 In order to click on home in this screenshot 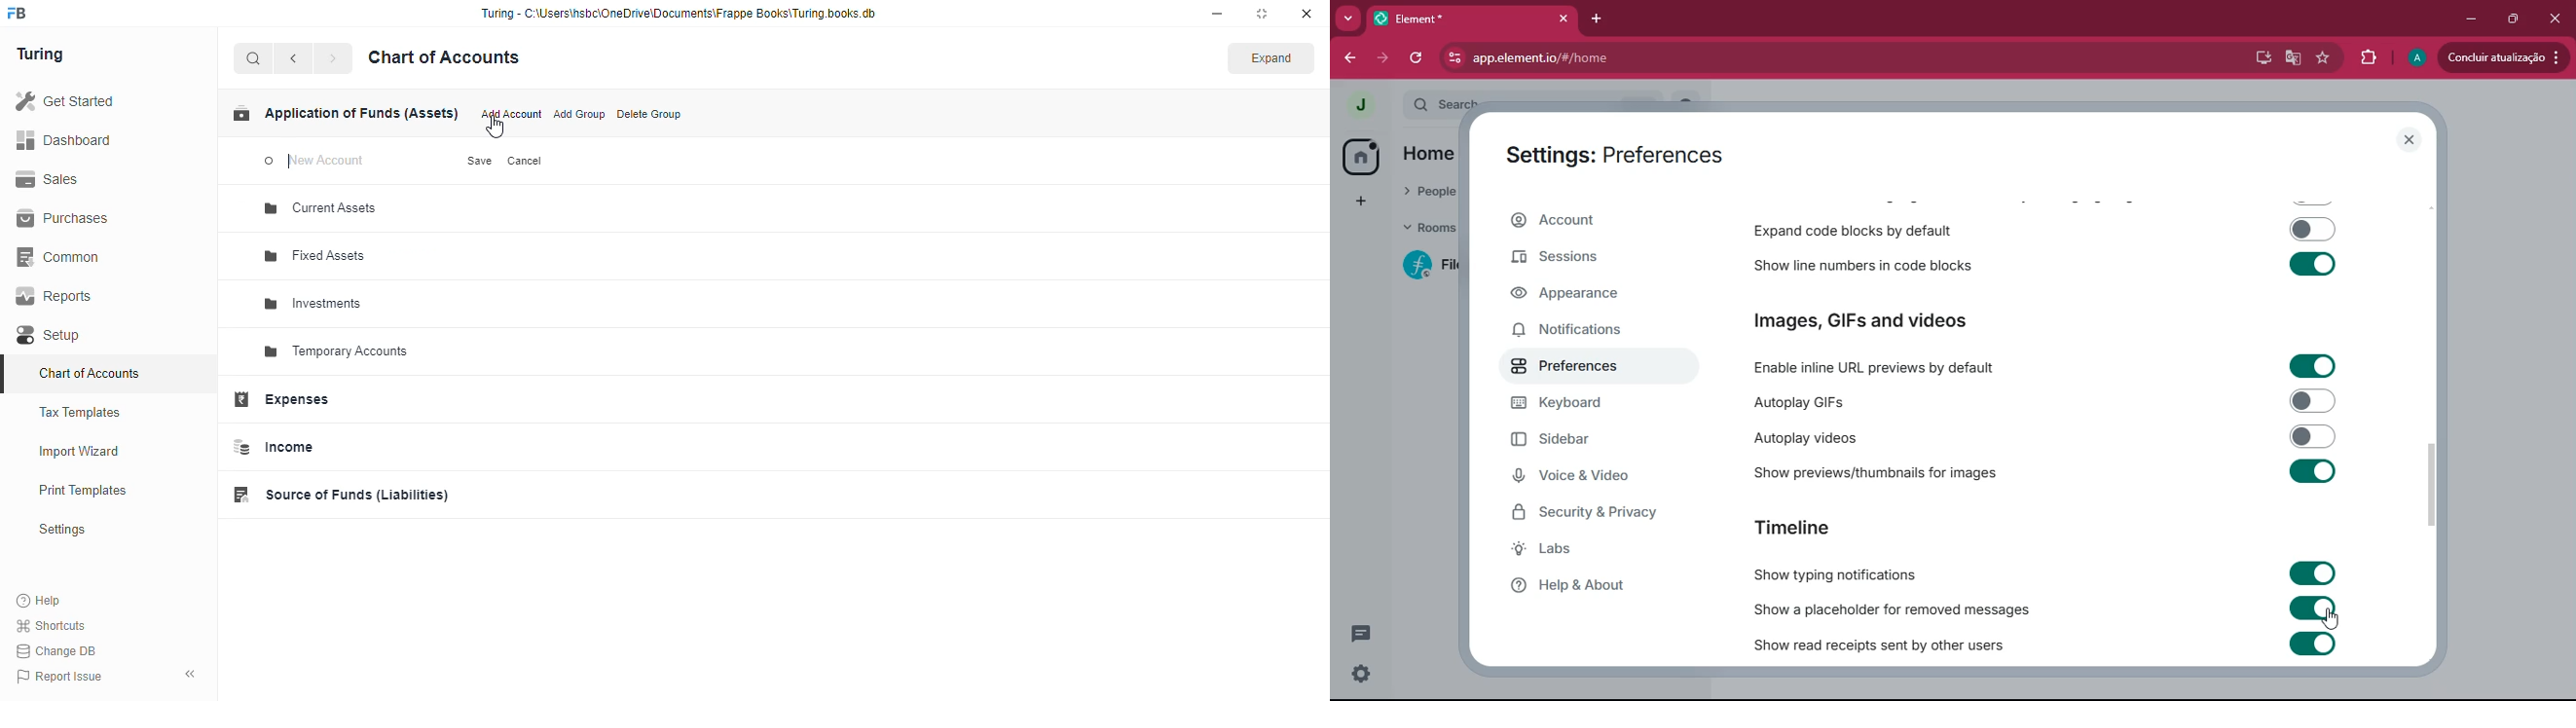, I will do `click(1365, 155)`.